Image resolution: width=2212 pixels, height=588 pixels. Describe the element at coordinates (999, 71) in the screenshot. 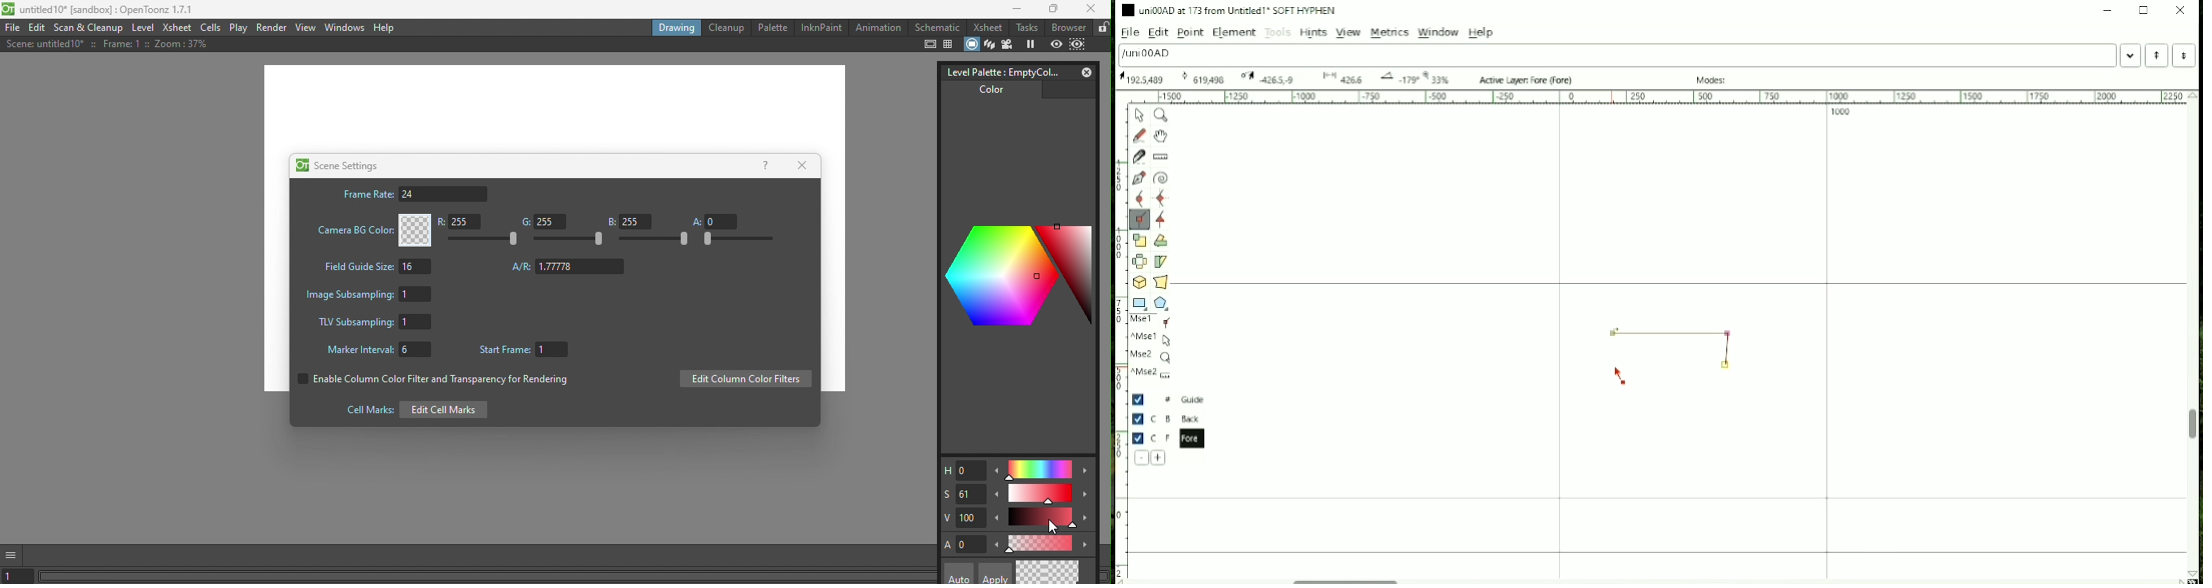

I see `Level palette` at that location.